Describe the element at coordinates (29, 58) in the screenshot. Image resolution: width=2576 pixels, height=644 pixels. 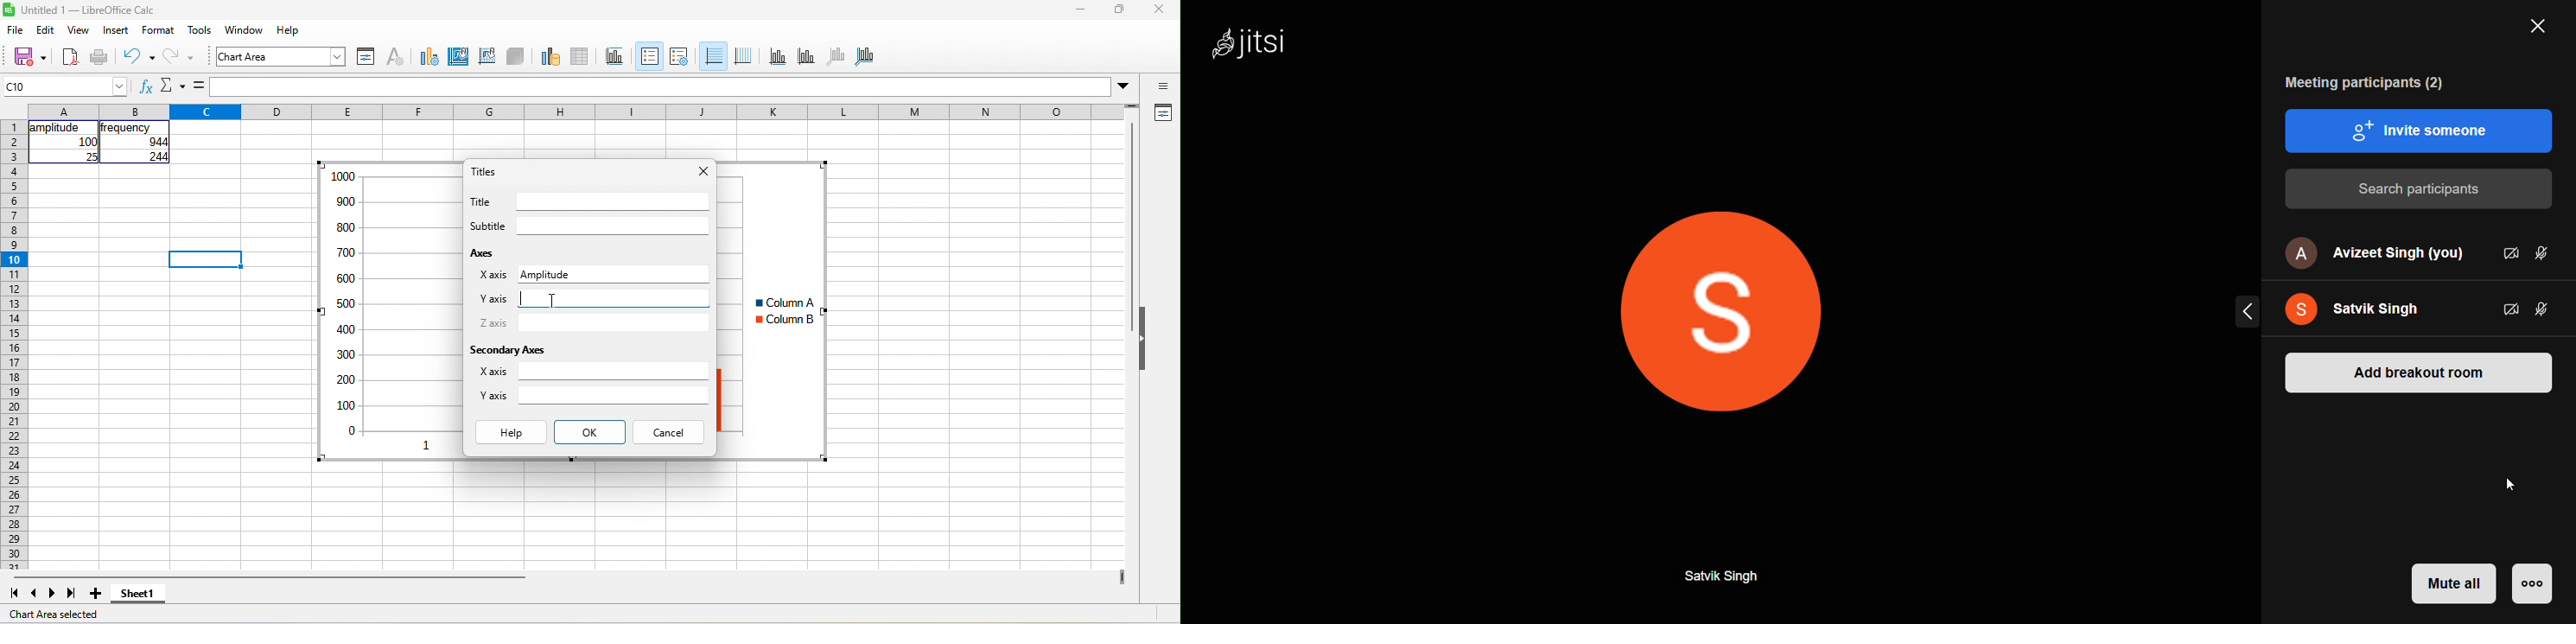
I see `save` at that location.